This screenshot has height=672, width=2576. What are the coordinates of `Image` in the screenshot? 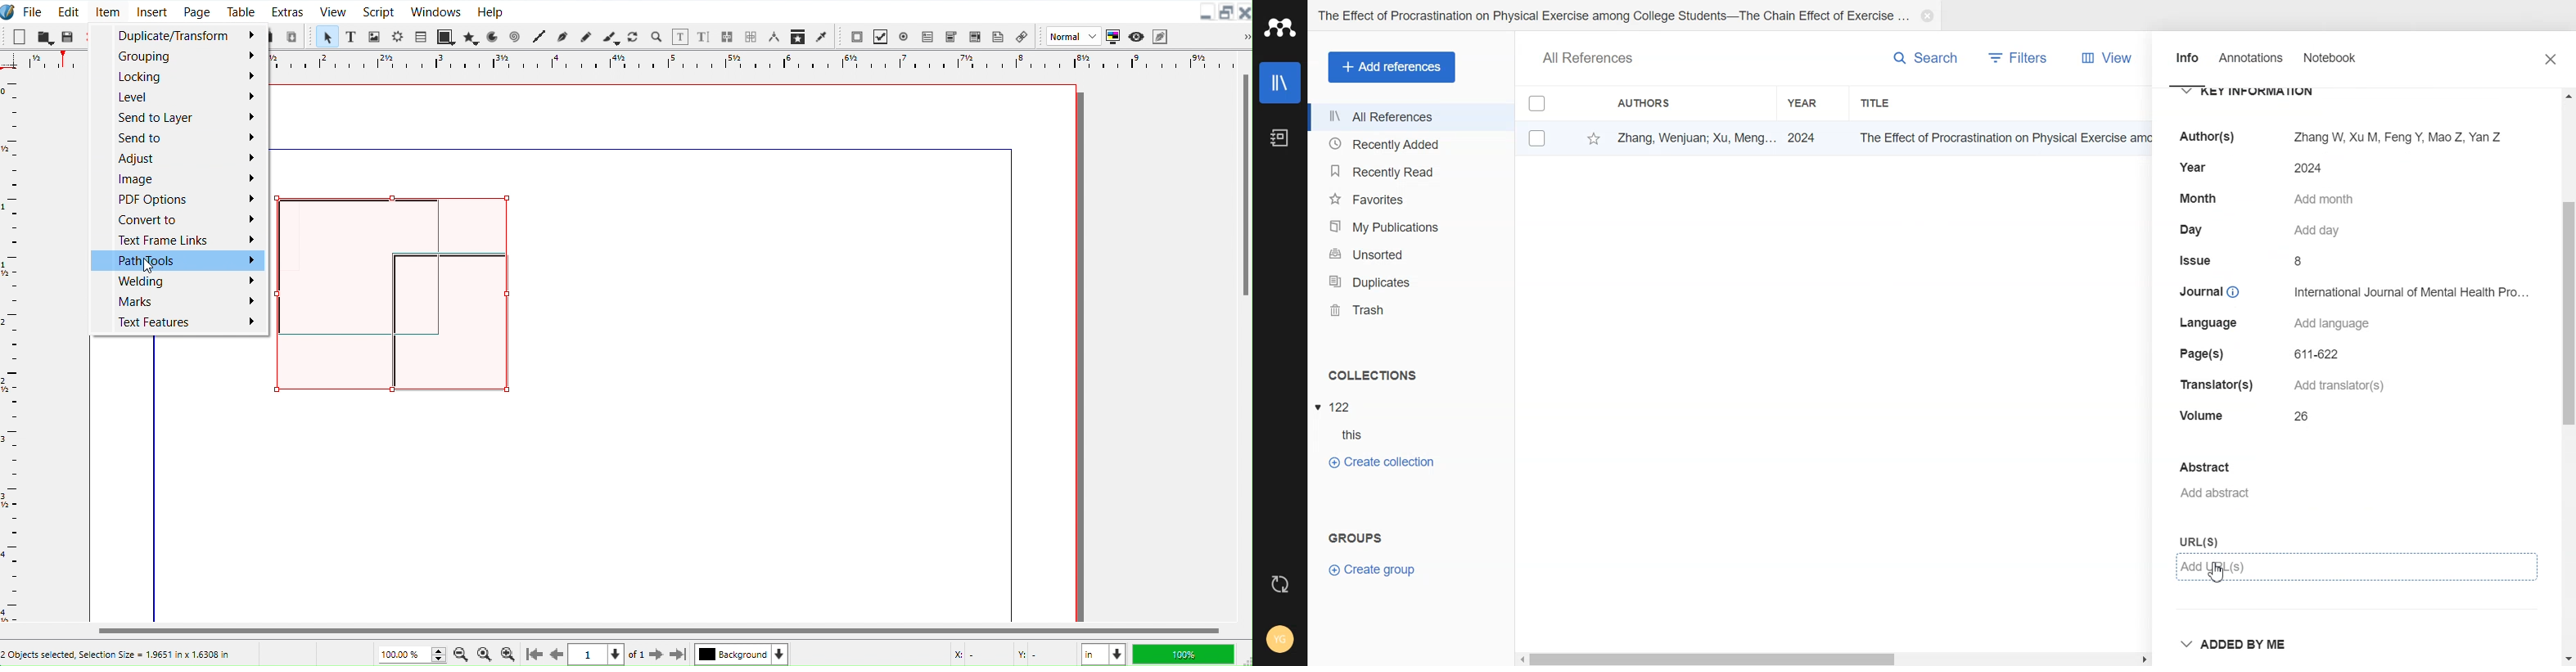 It's located at (177, 179).